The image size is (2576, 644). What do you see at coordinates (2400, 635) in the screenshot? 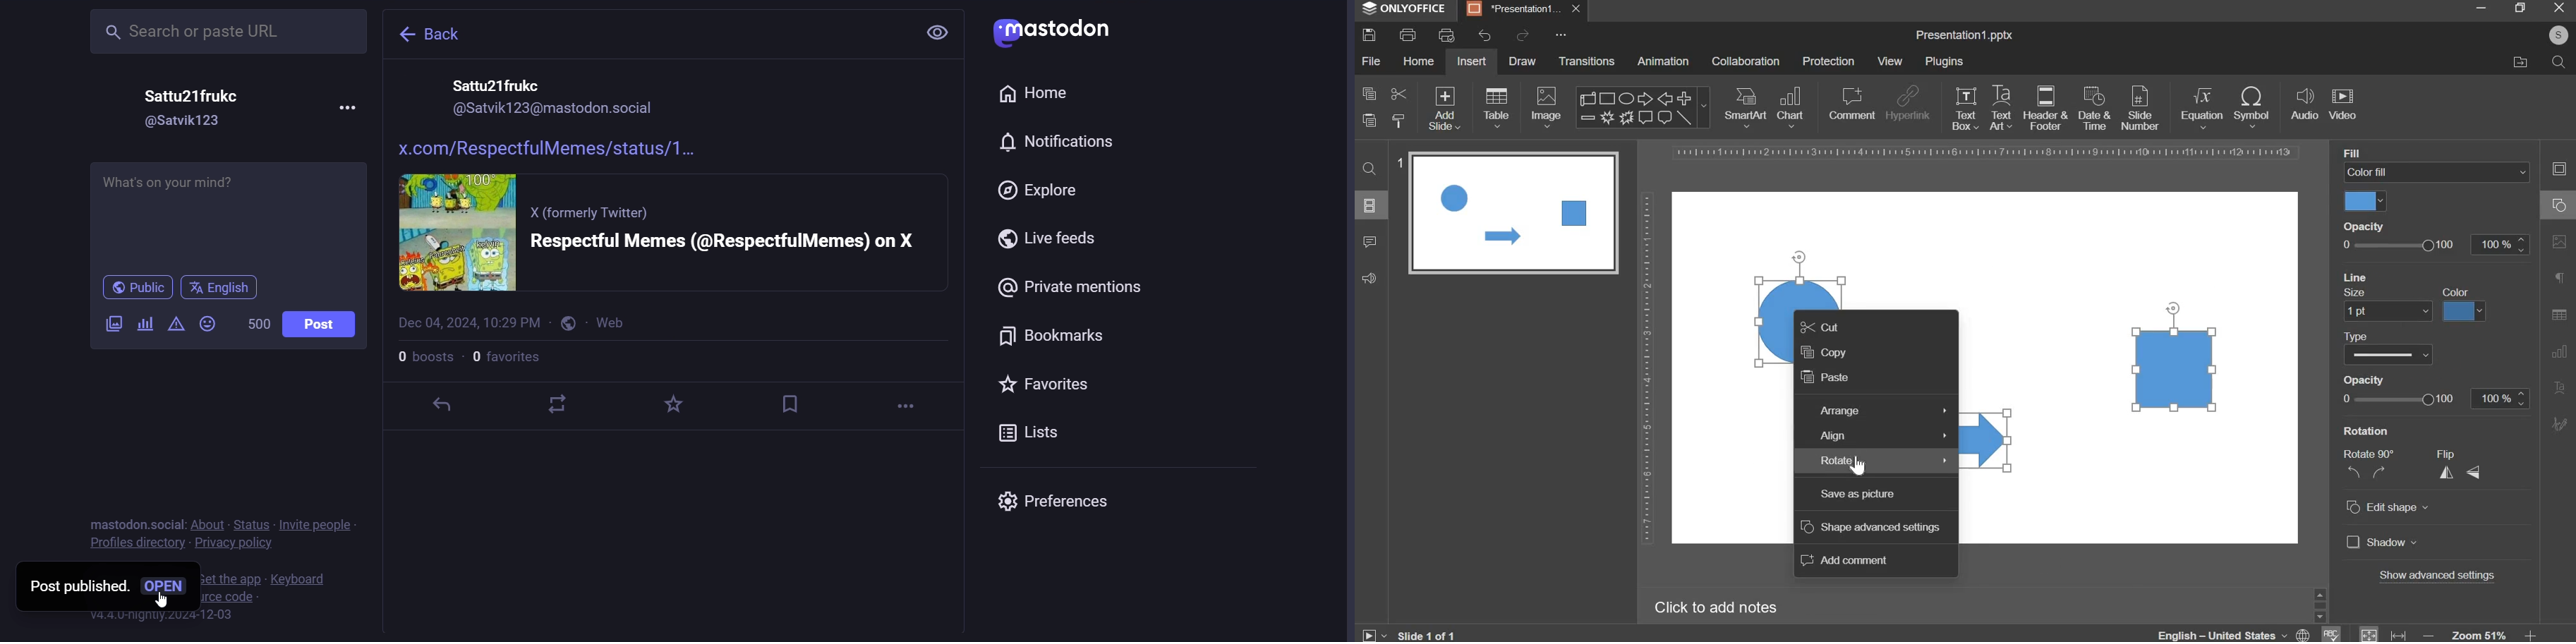
I see `fit to width` at bounding box center [2400, 635].